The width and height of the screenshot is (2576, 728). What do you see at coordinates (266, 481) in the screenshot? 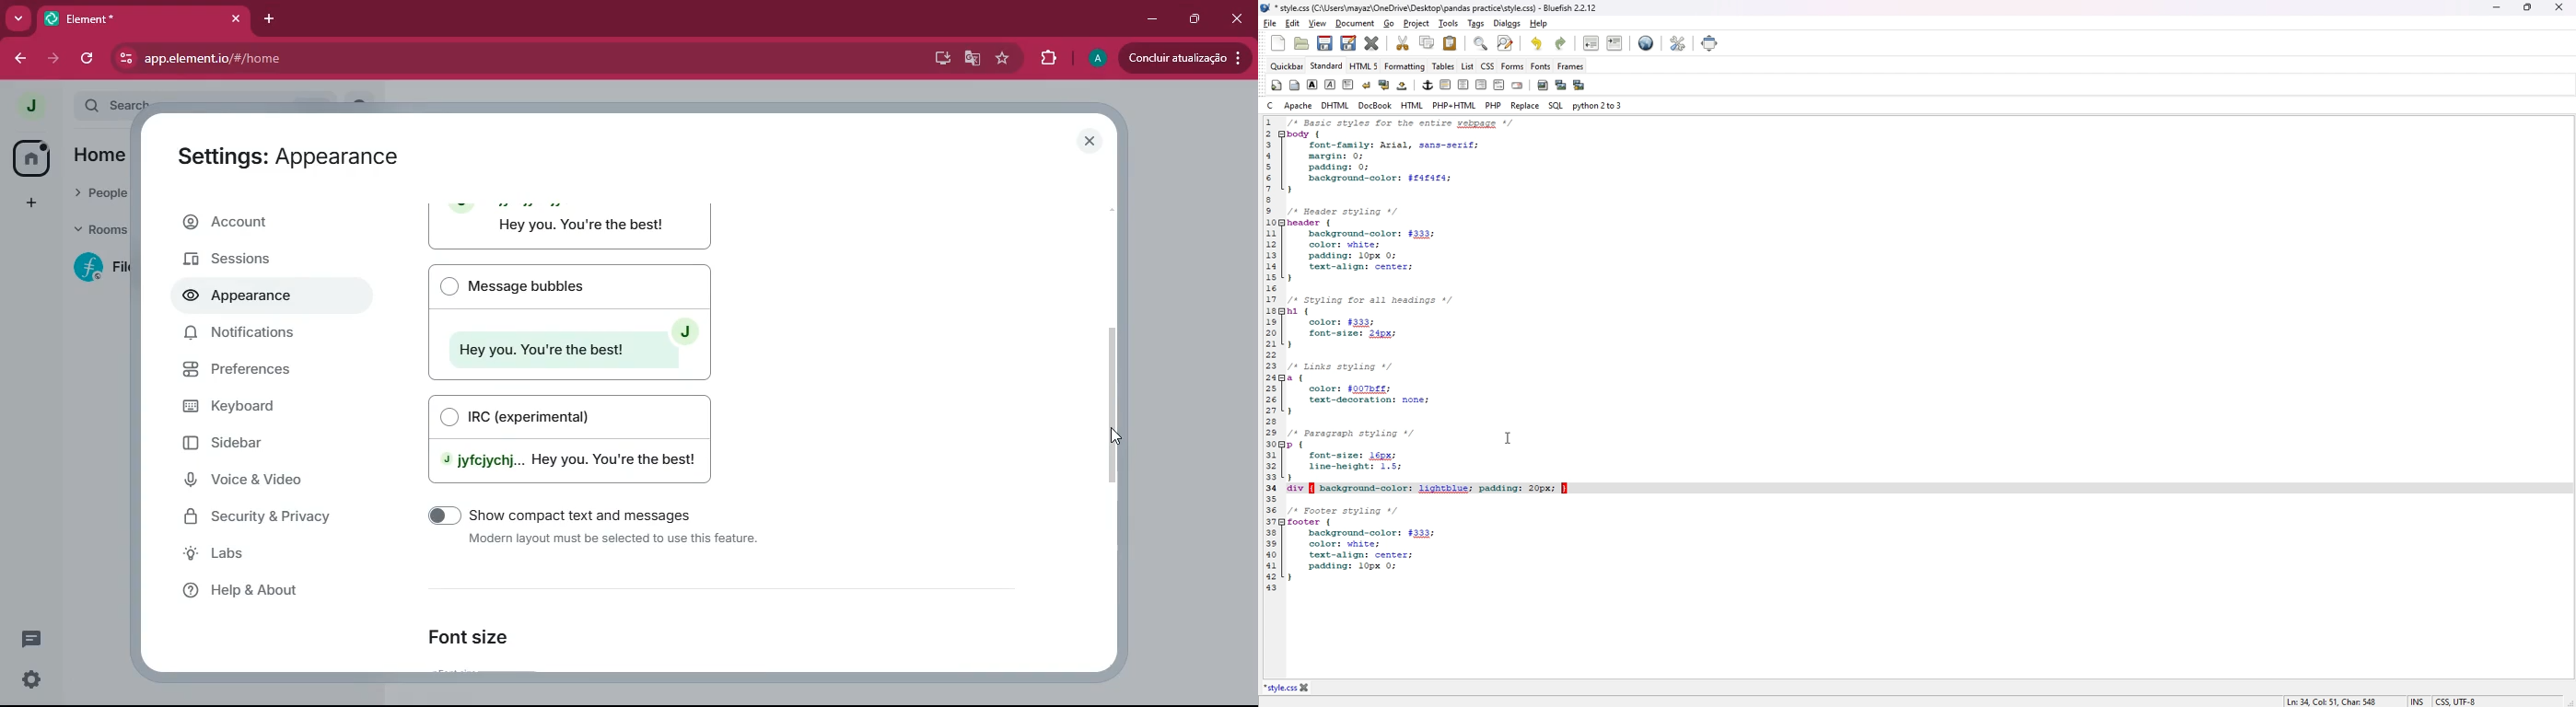
I see `voice` at bounding box center [266, 481].